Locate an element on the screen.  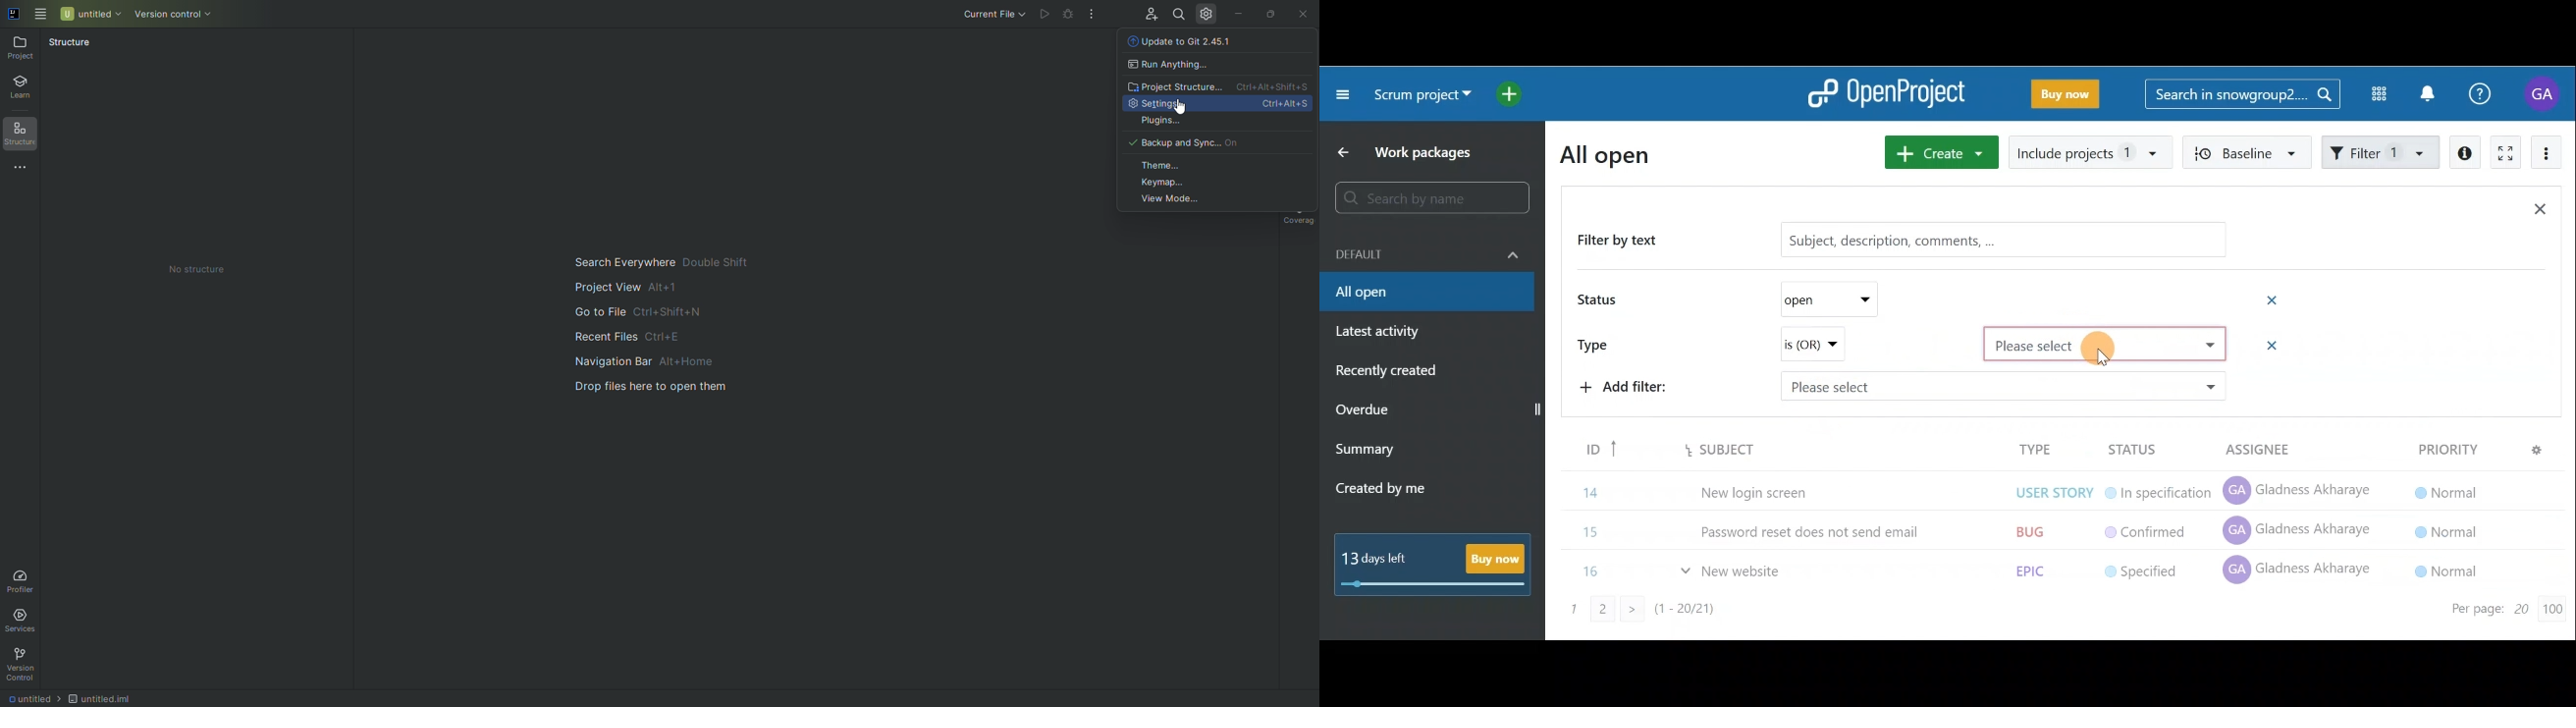
Remove is located at coordinates (2274, 299).